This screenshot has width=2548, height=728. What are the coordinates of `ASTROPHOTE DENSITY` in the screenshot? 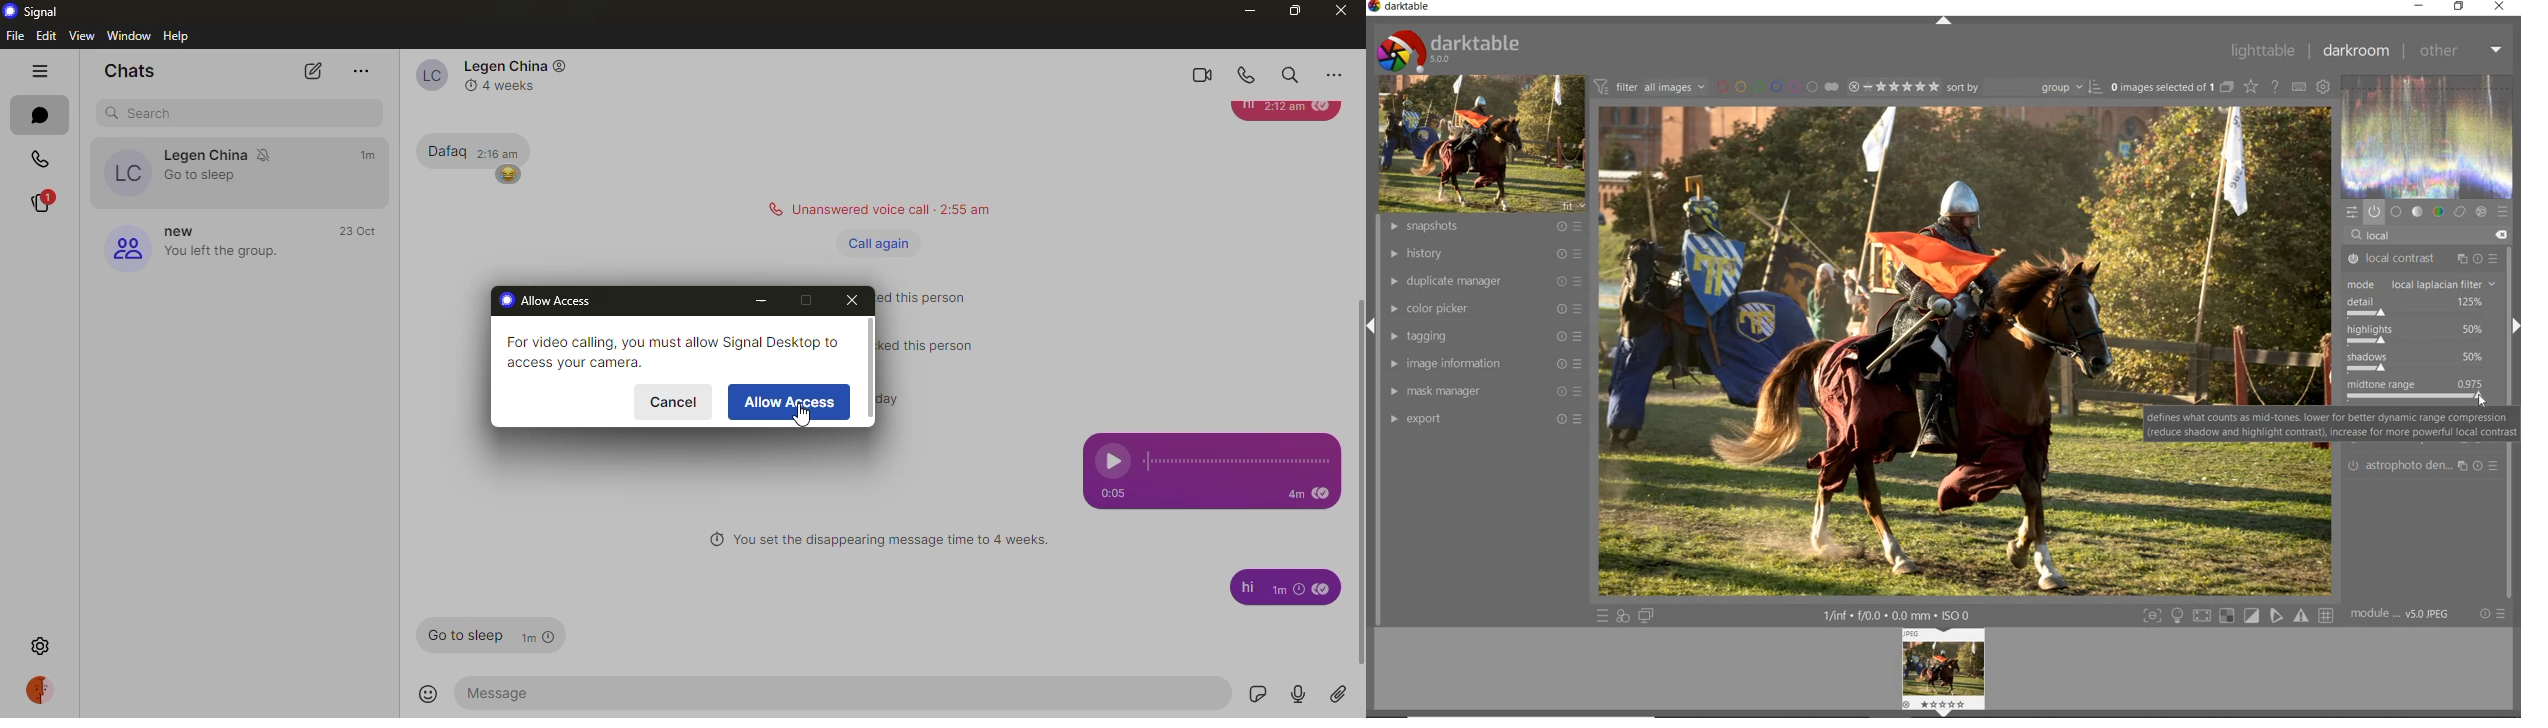 It's located at (2426, 465).